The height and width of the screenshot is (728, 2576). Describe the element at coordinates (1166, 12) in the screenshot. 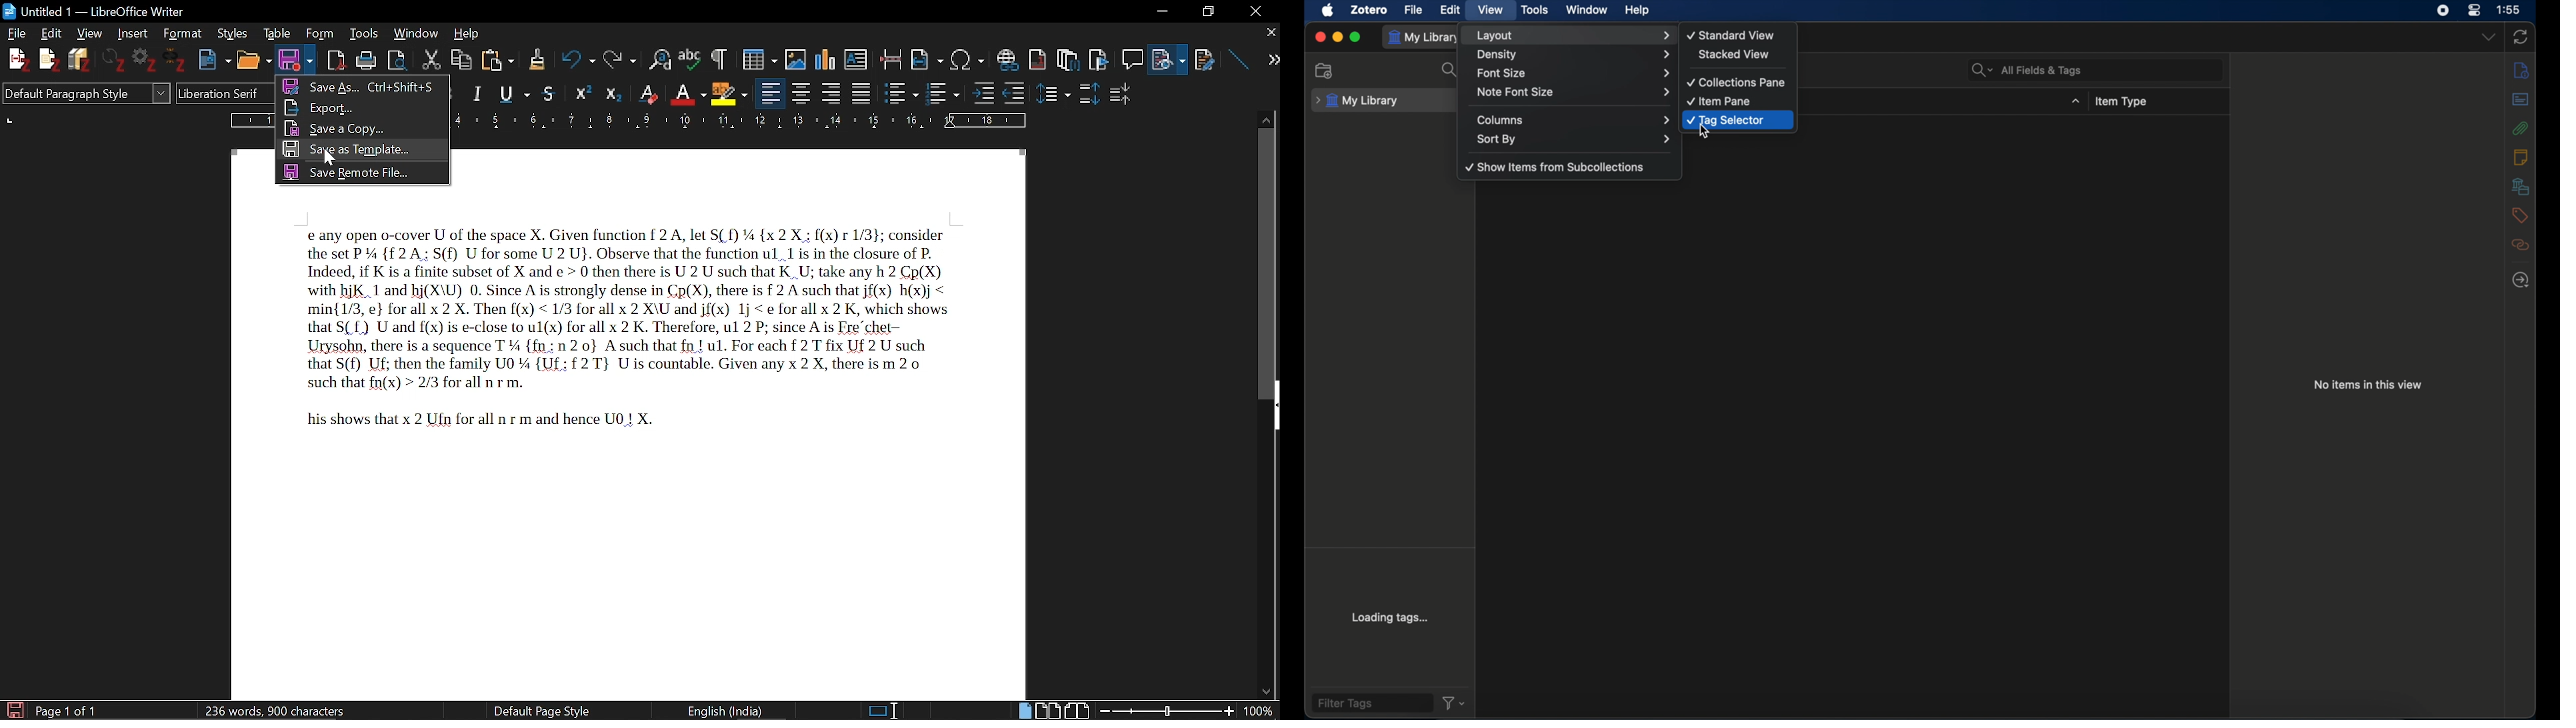

I see `minimize` at that location.